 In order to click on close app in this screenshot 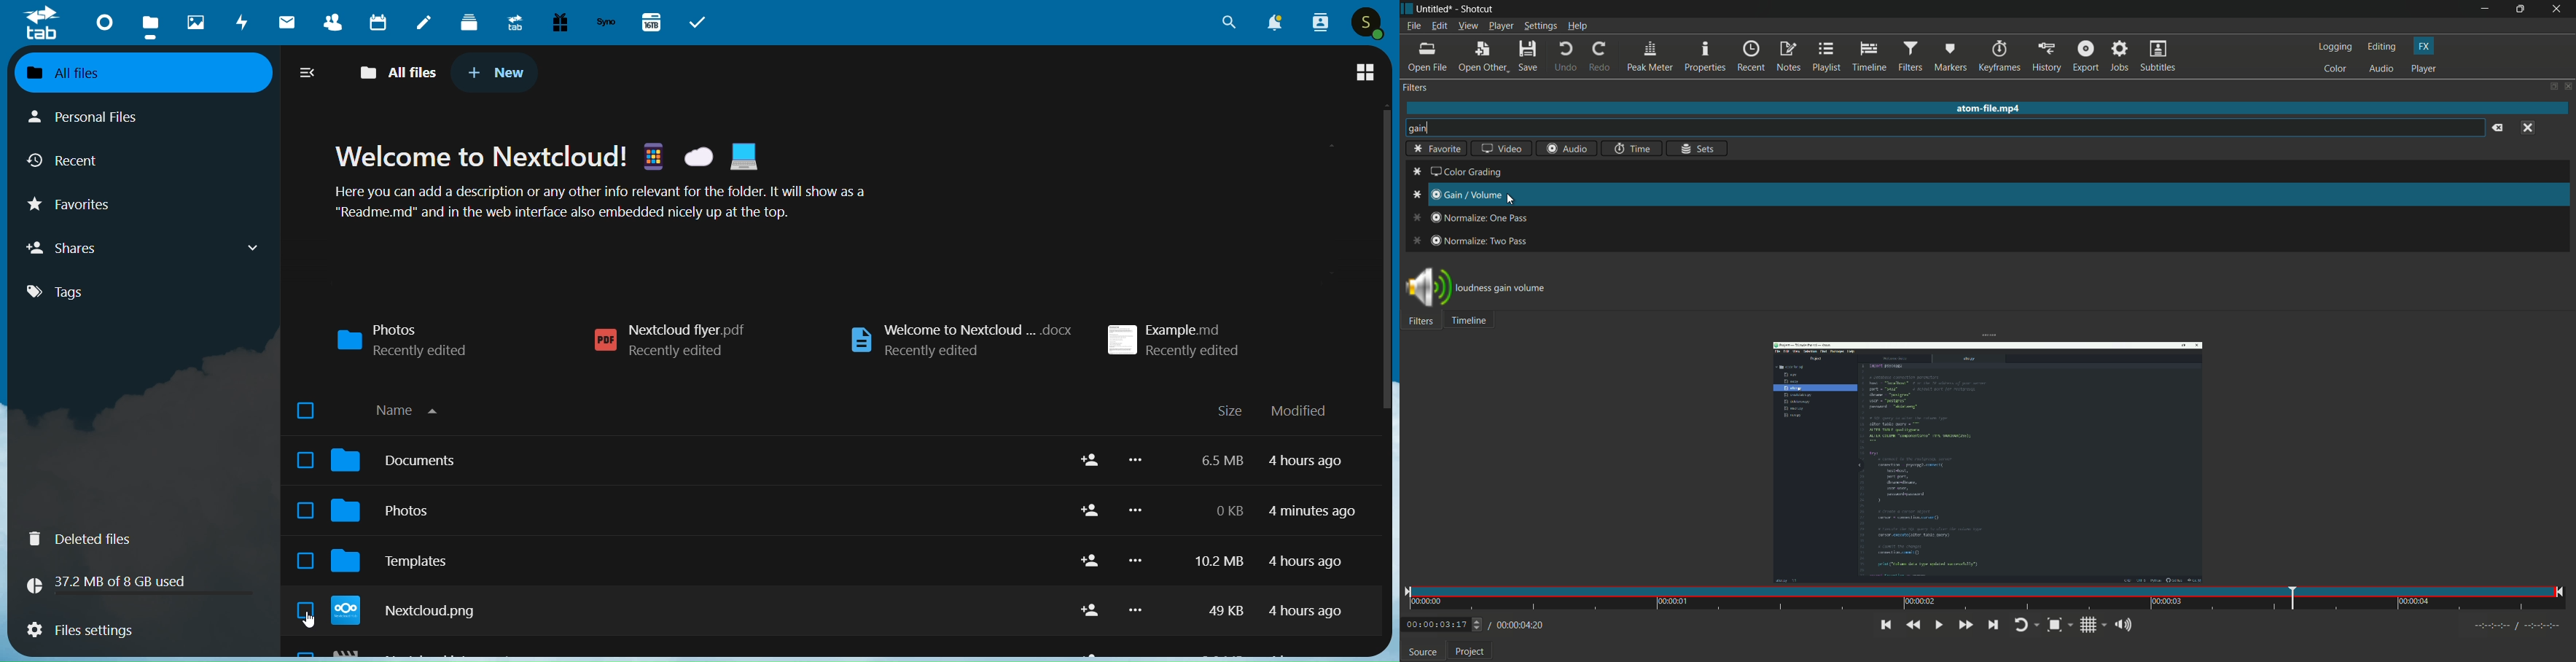, I will do `click(2559, 9)`.